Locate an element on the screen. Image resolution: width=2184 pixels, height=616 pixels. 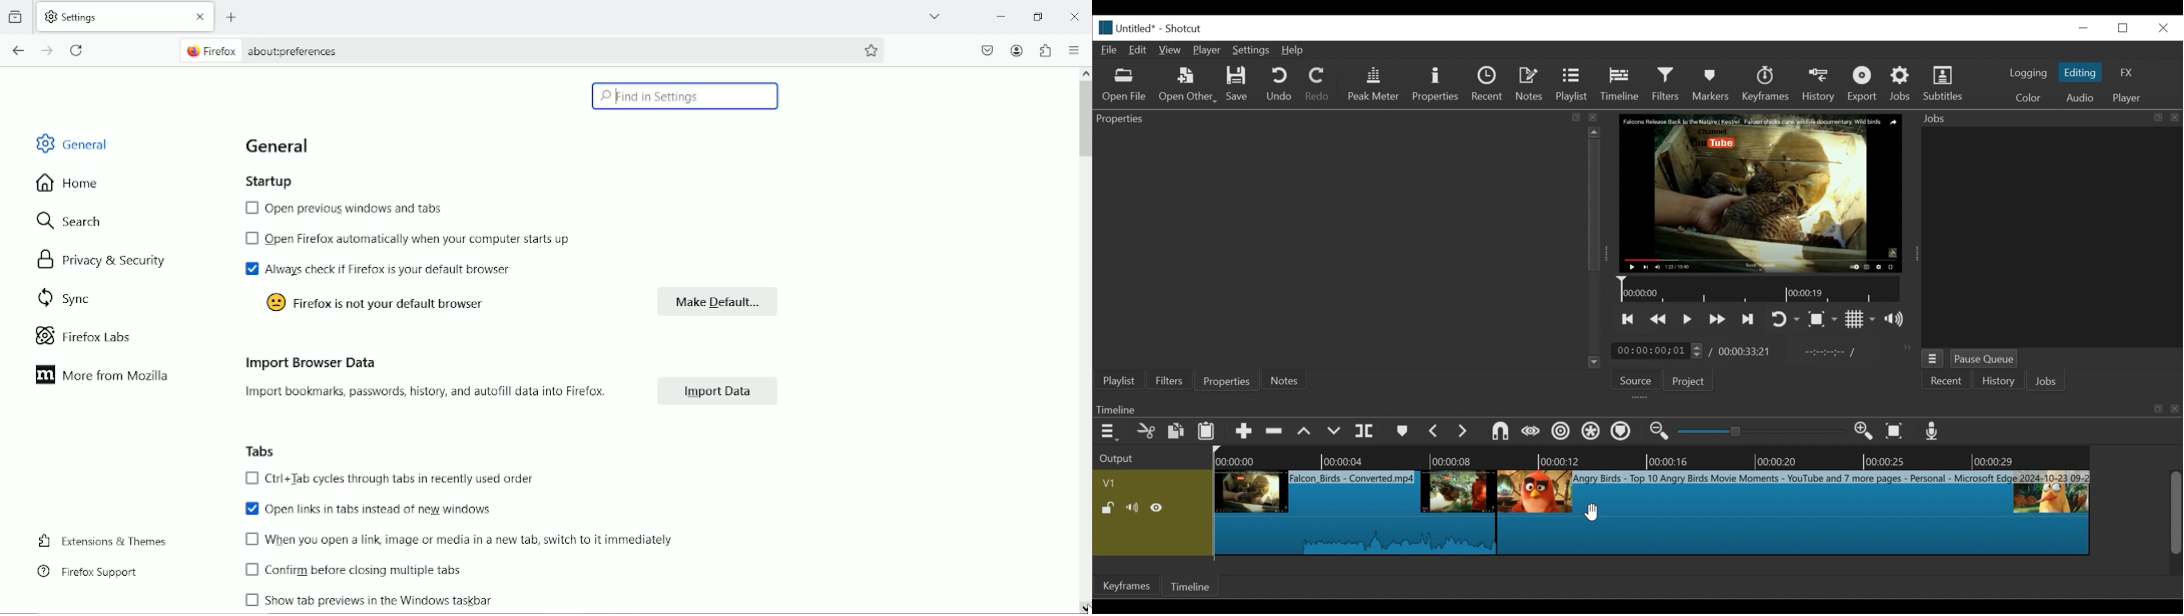
Skip to the previous point is located at coordinates (1627, 320).